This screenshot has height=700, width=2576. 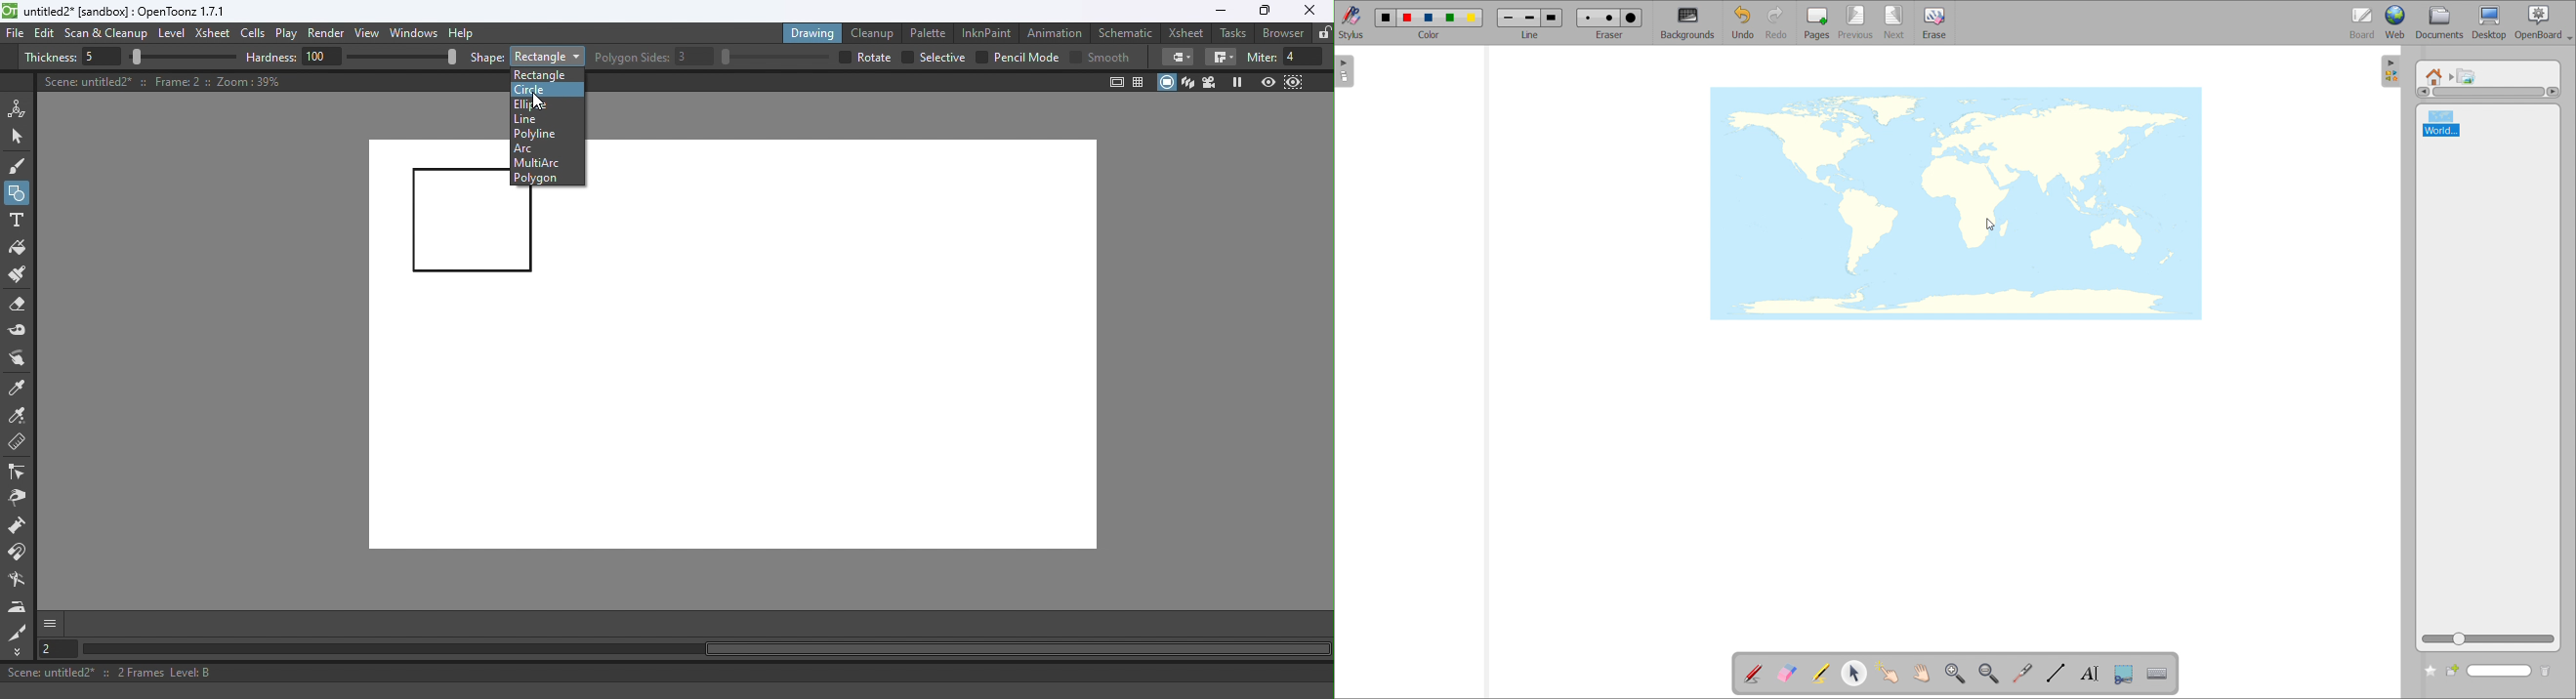 What do you see at coordinates (2091, 673) in the screenshot?
I see `write text` at bounding box center [2091, 673].